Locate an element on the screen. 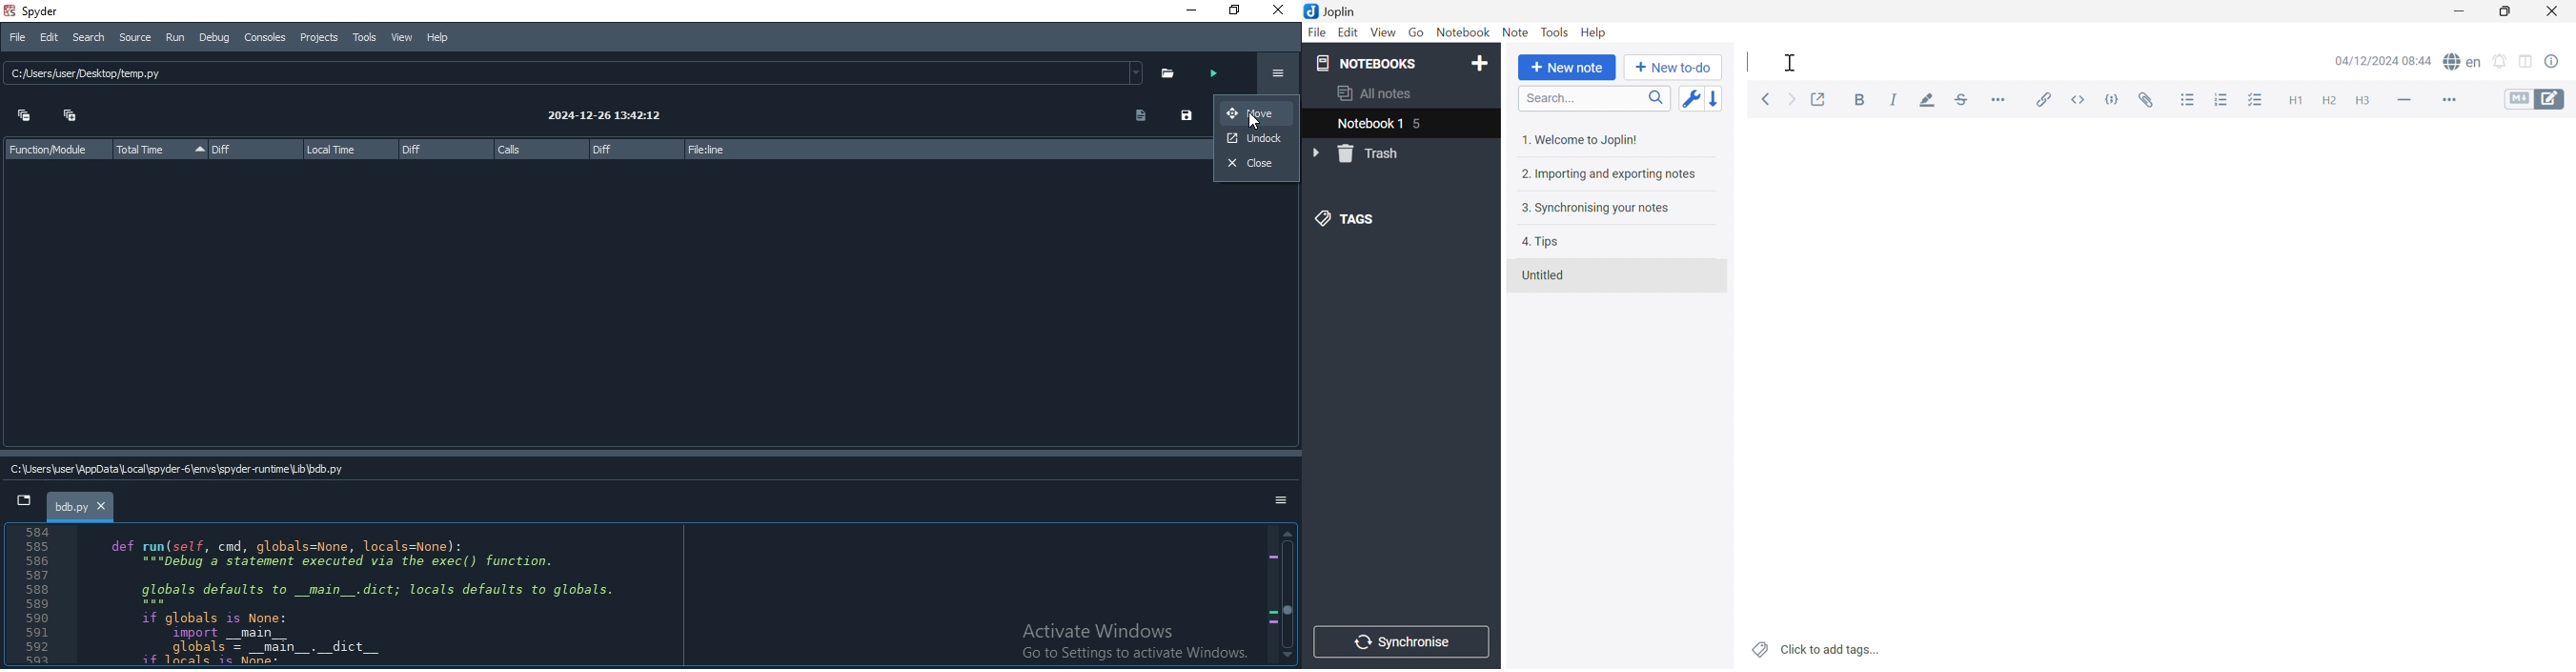  Toggle Editors is located at coordinates (2531, 102).